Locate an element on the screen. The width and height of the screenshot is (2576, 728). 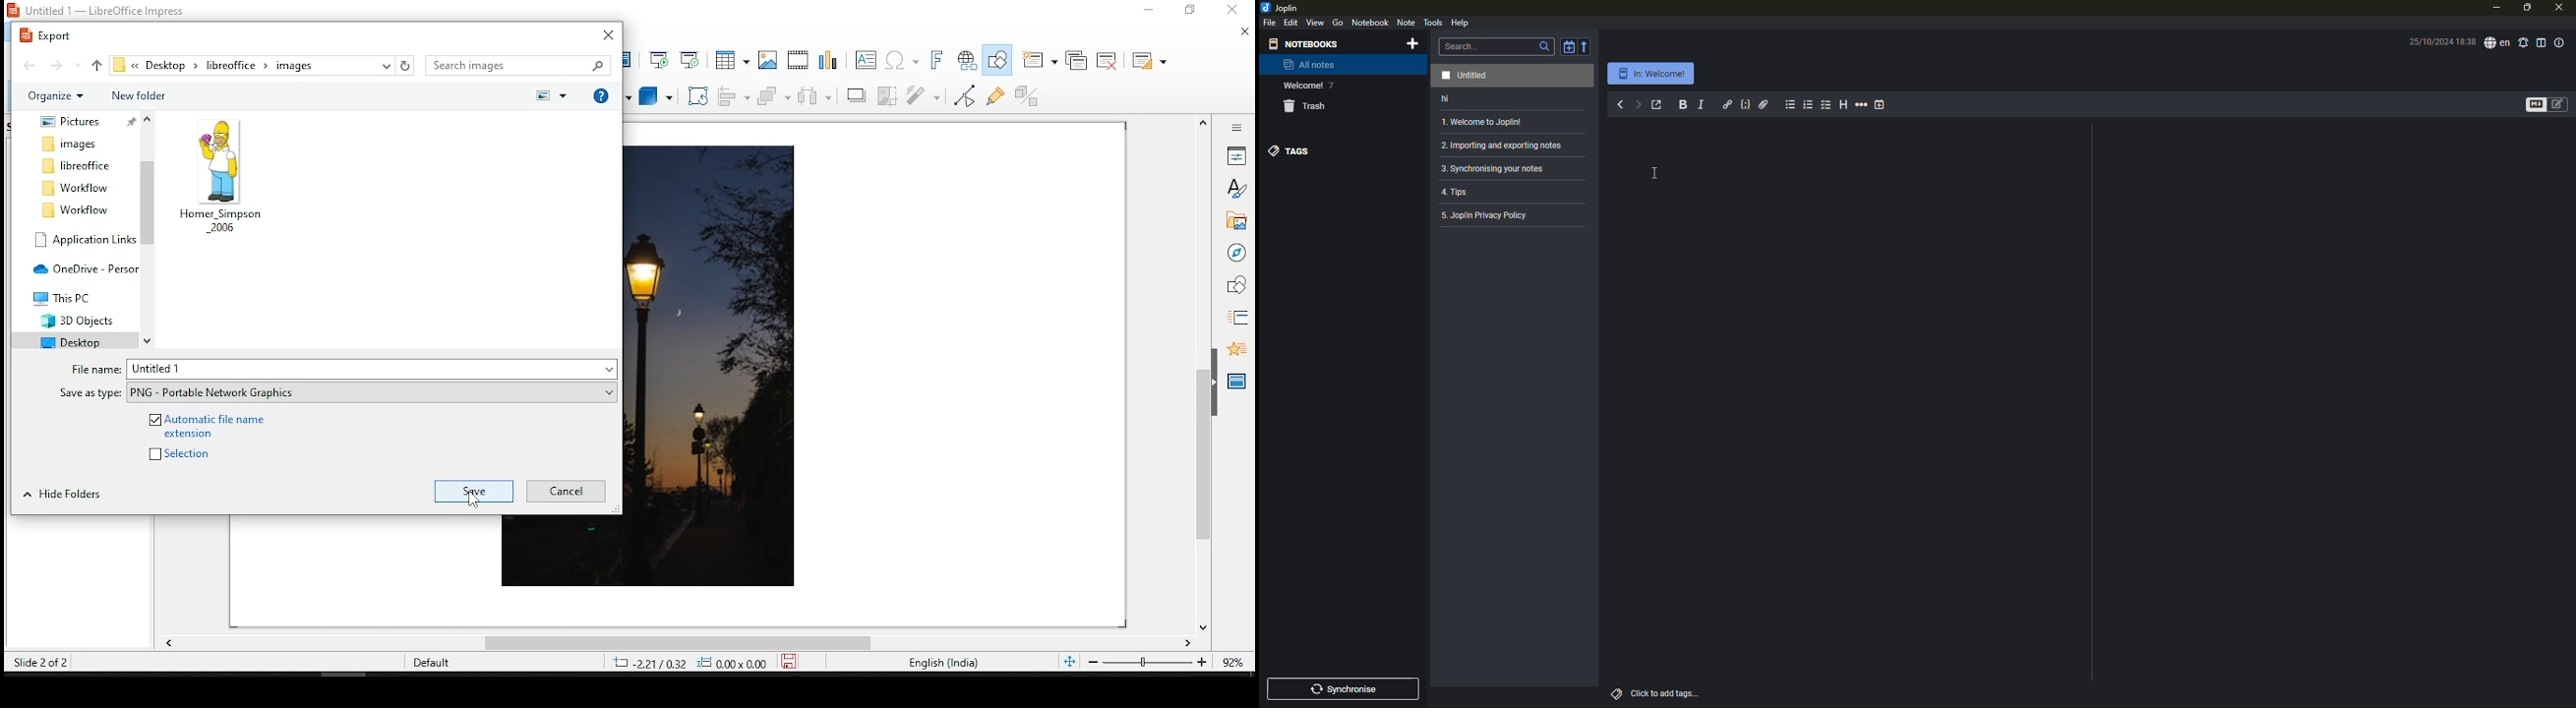
maximize is located at coordinates (2527, 8).